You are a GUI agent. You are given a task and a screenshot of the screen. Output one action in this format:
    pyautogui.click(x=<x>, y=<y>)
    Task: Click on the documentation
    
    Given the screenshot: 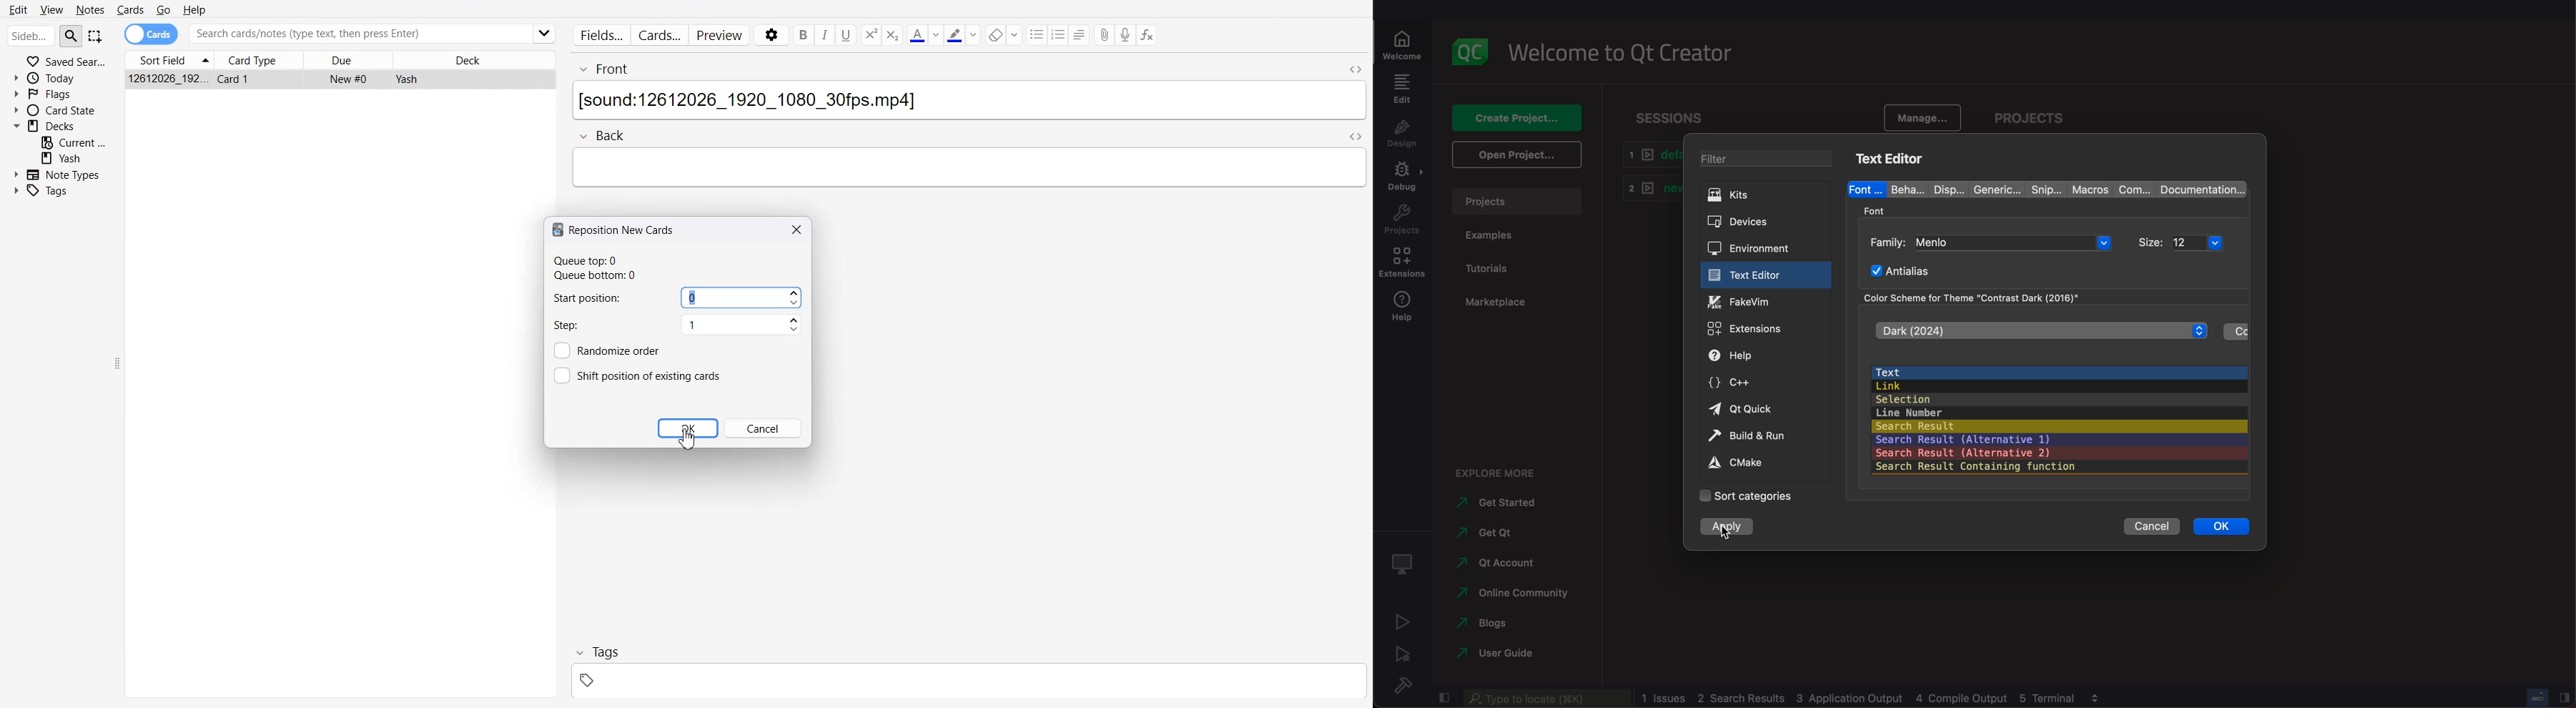 What is the action you would take?
    pyautogui.click(x=2200, y=188)
    